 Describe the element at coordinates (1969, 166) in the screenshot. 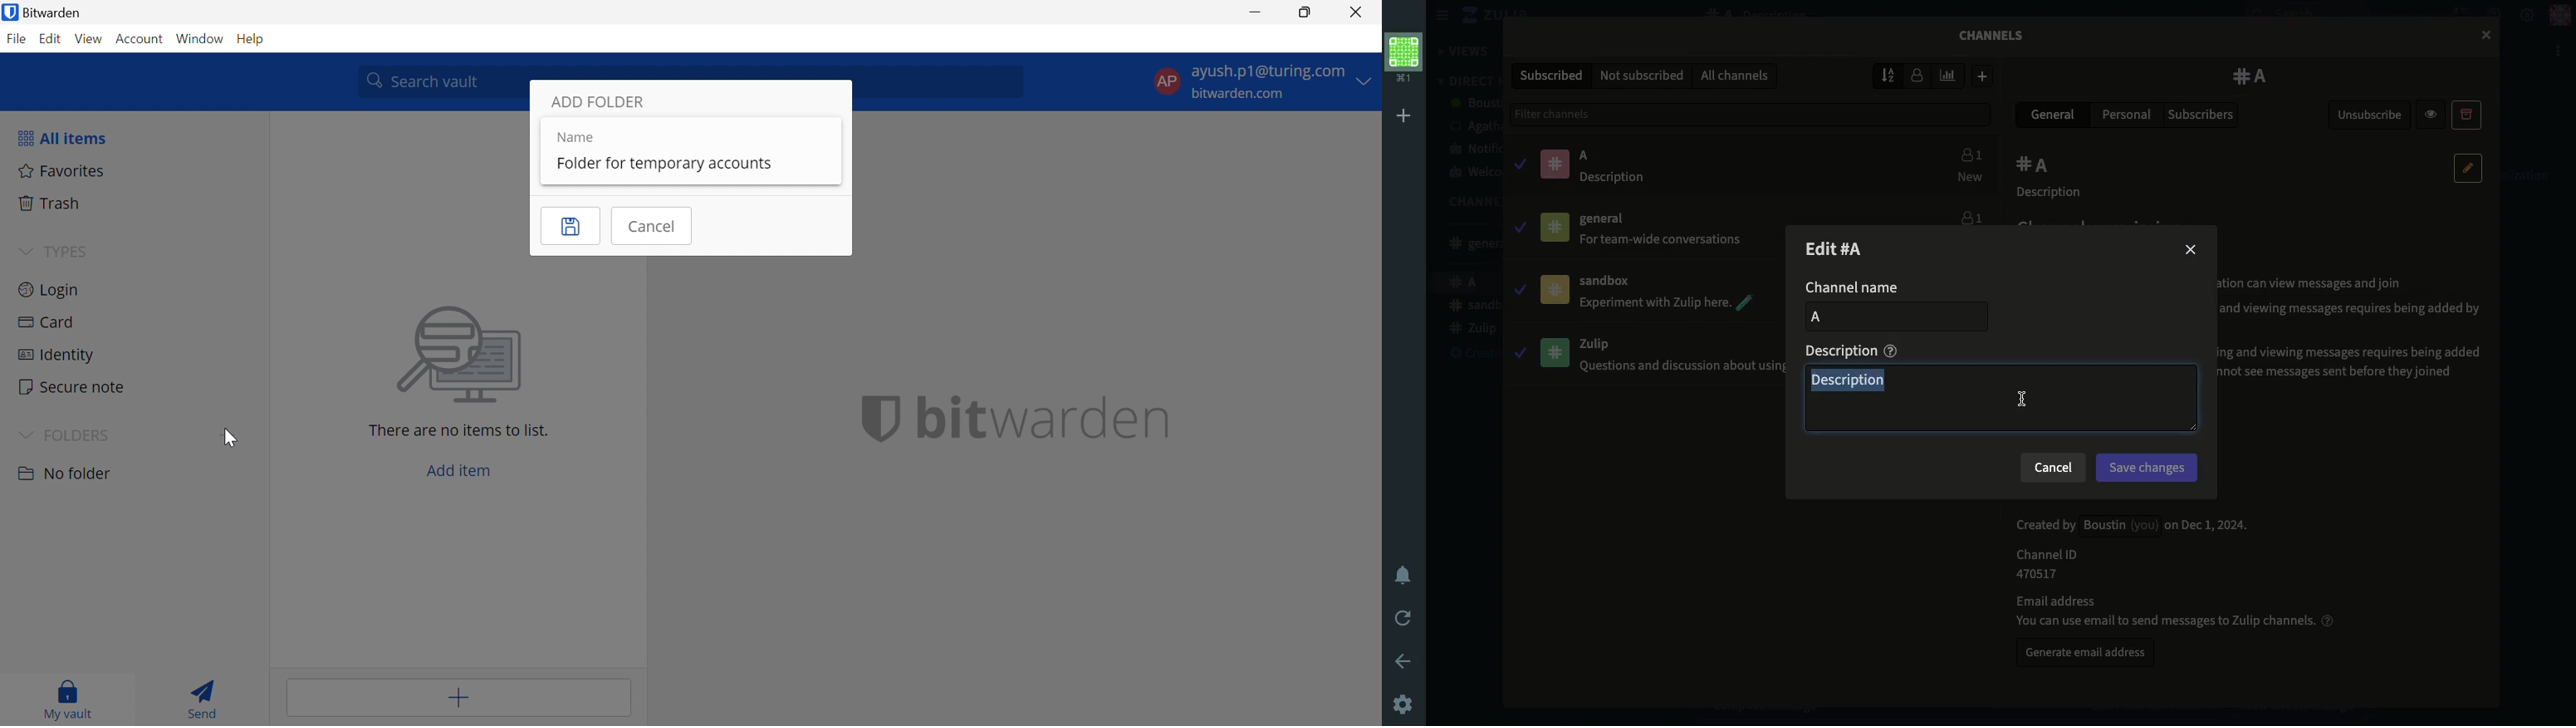

I see `Users` at that location.